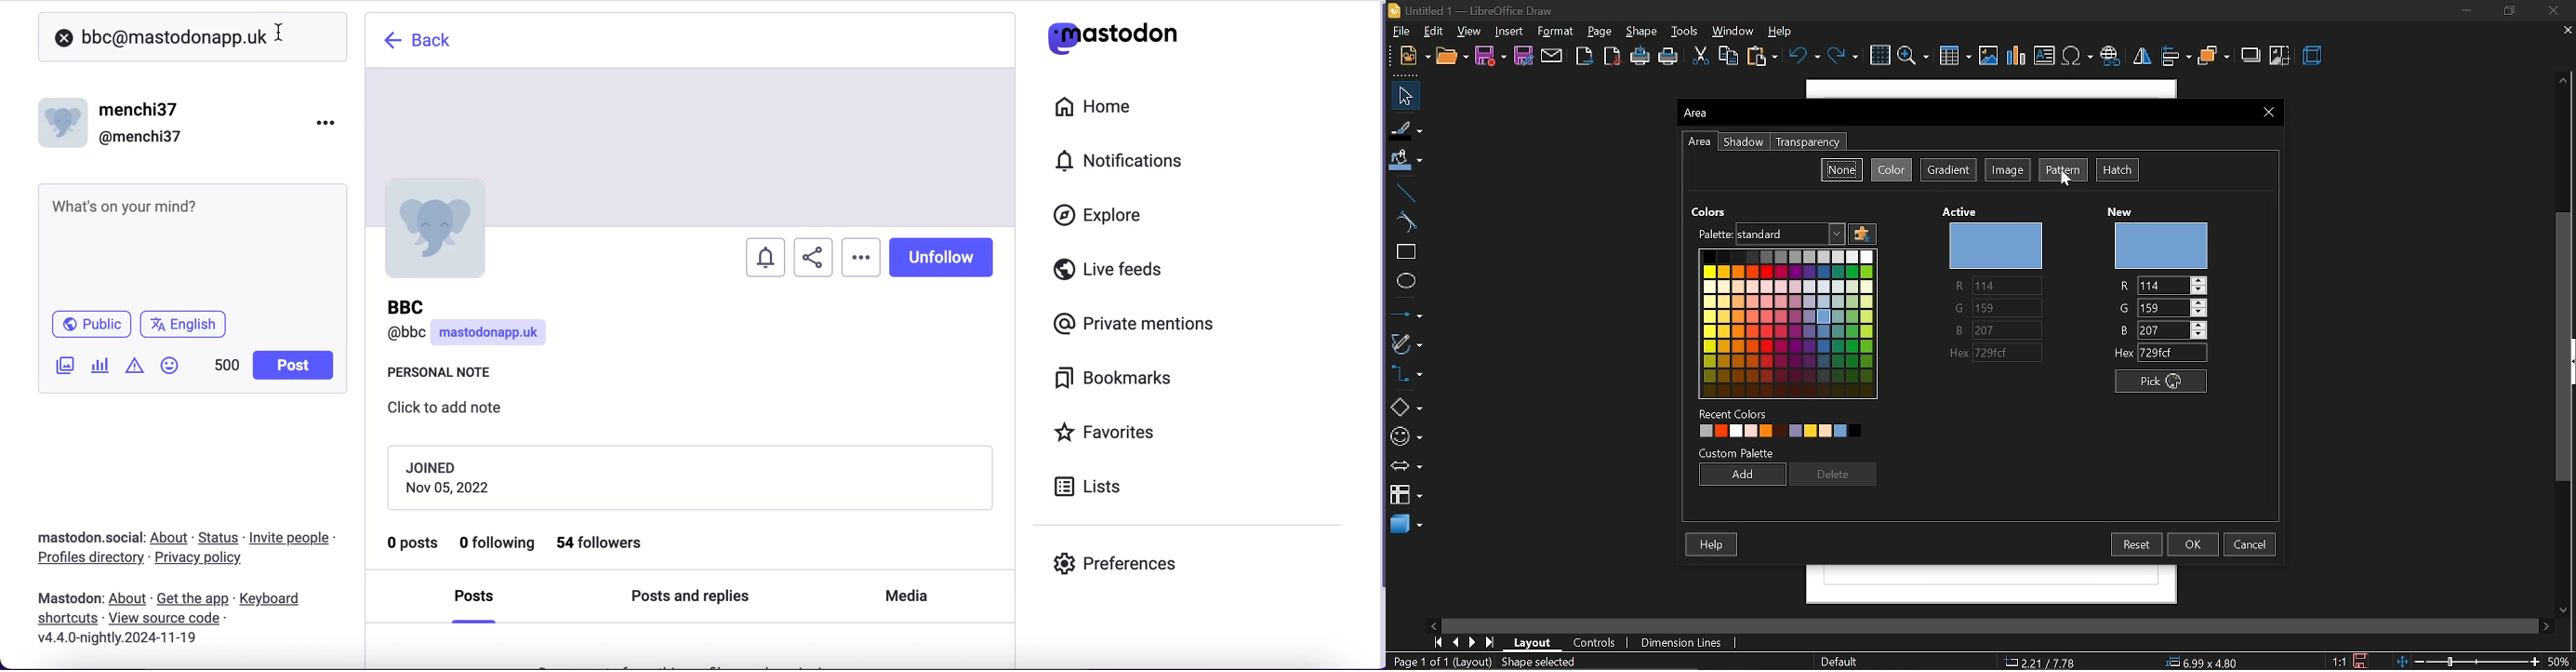 Image resolution: width=2576 pixels, height=672 pixels. What do you see at coordinates (1454, 643) in the screenshot?
I see `previous page` at bounding box center [1454, 643].